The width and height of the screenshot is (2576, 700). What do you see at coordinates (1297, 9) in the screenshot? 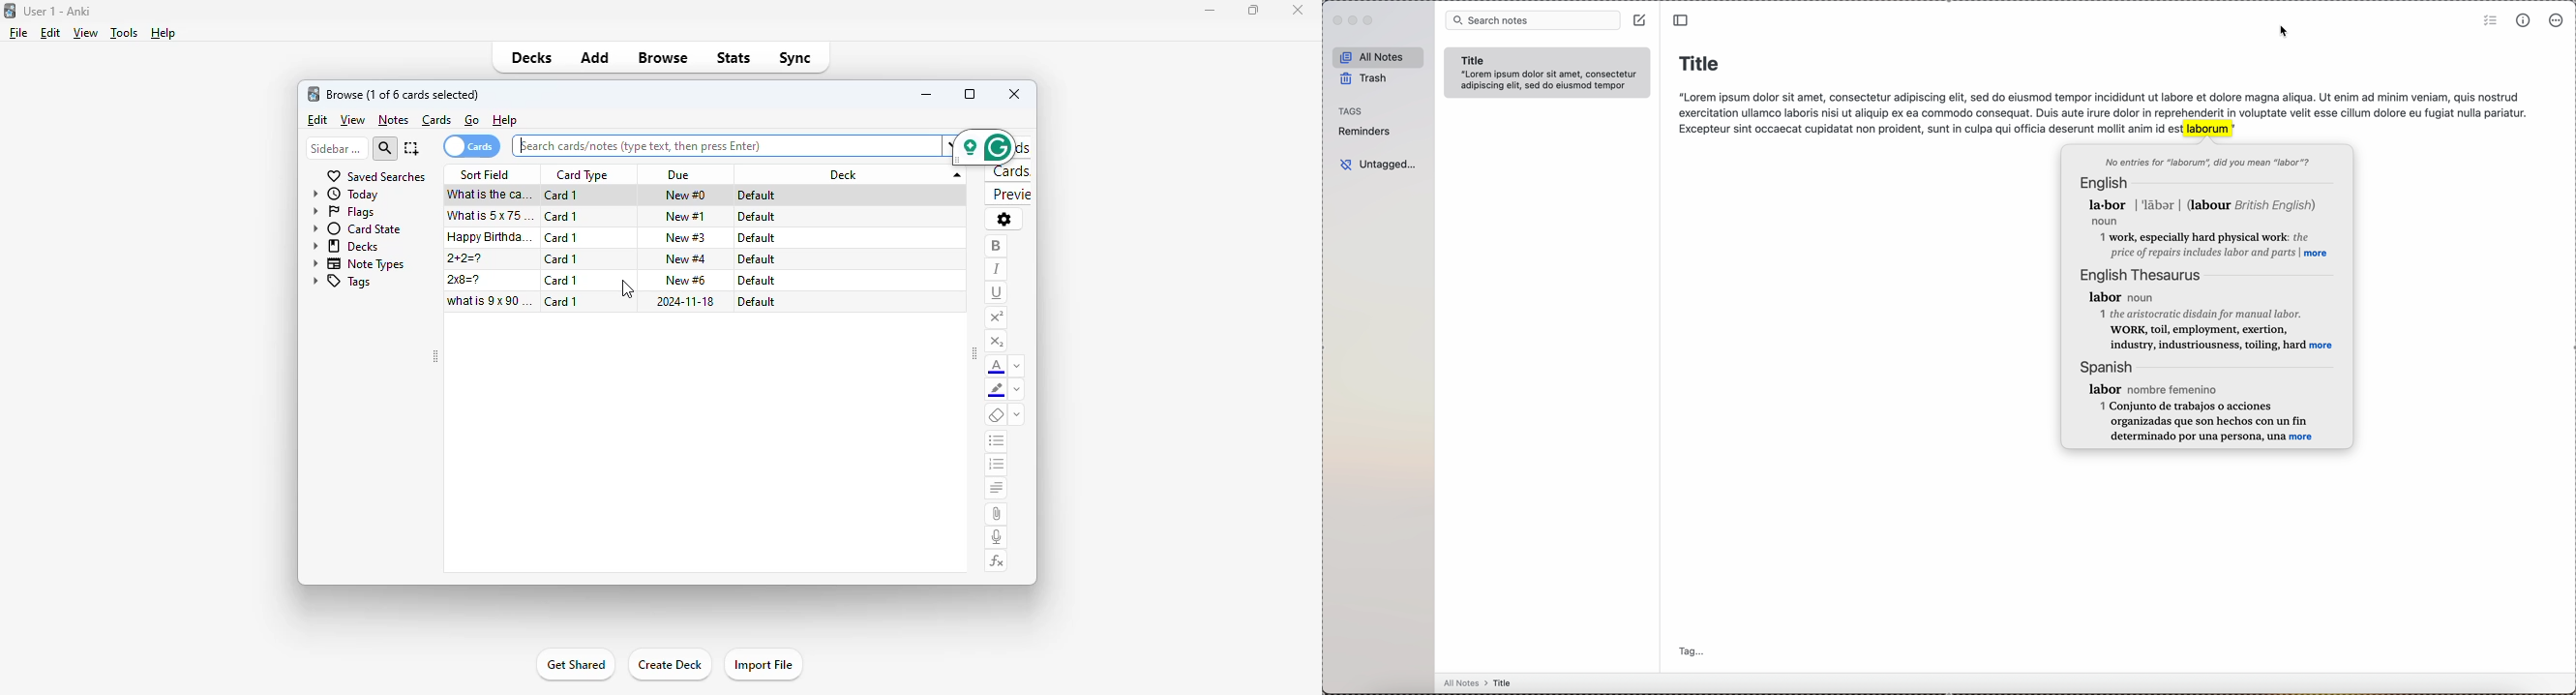
I see `close` at bounding box center [1297, 9].